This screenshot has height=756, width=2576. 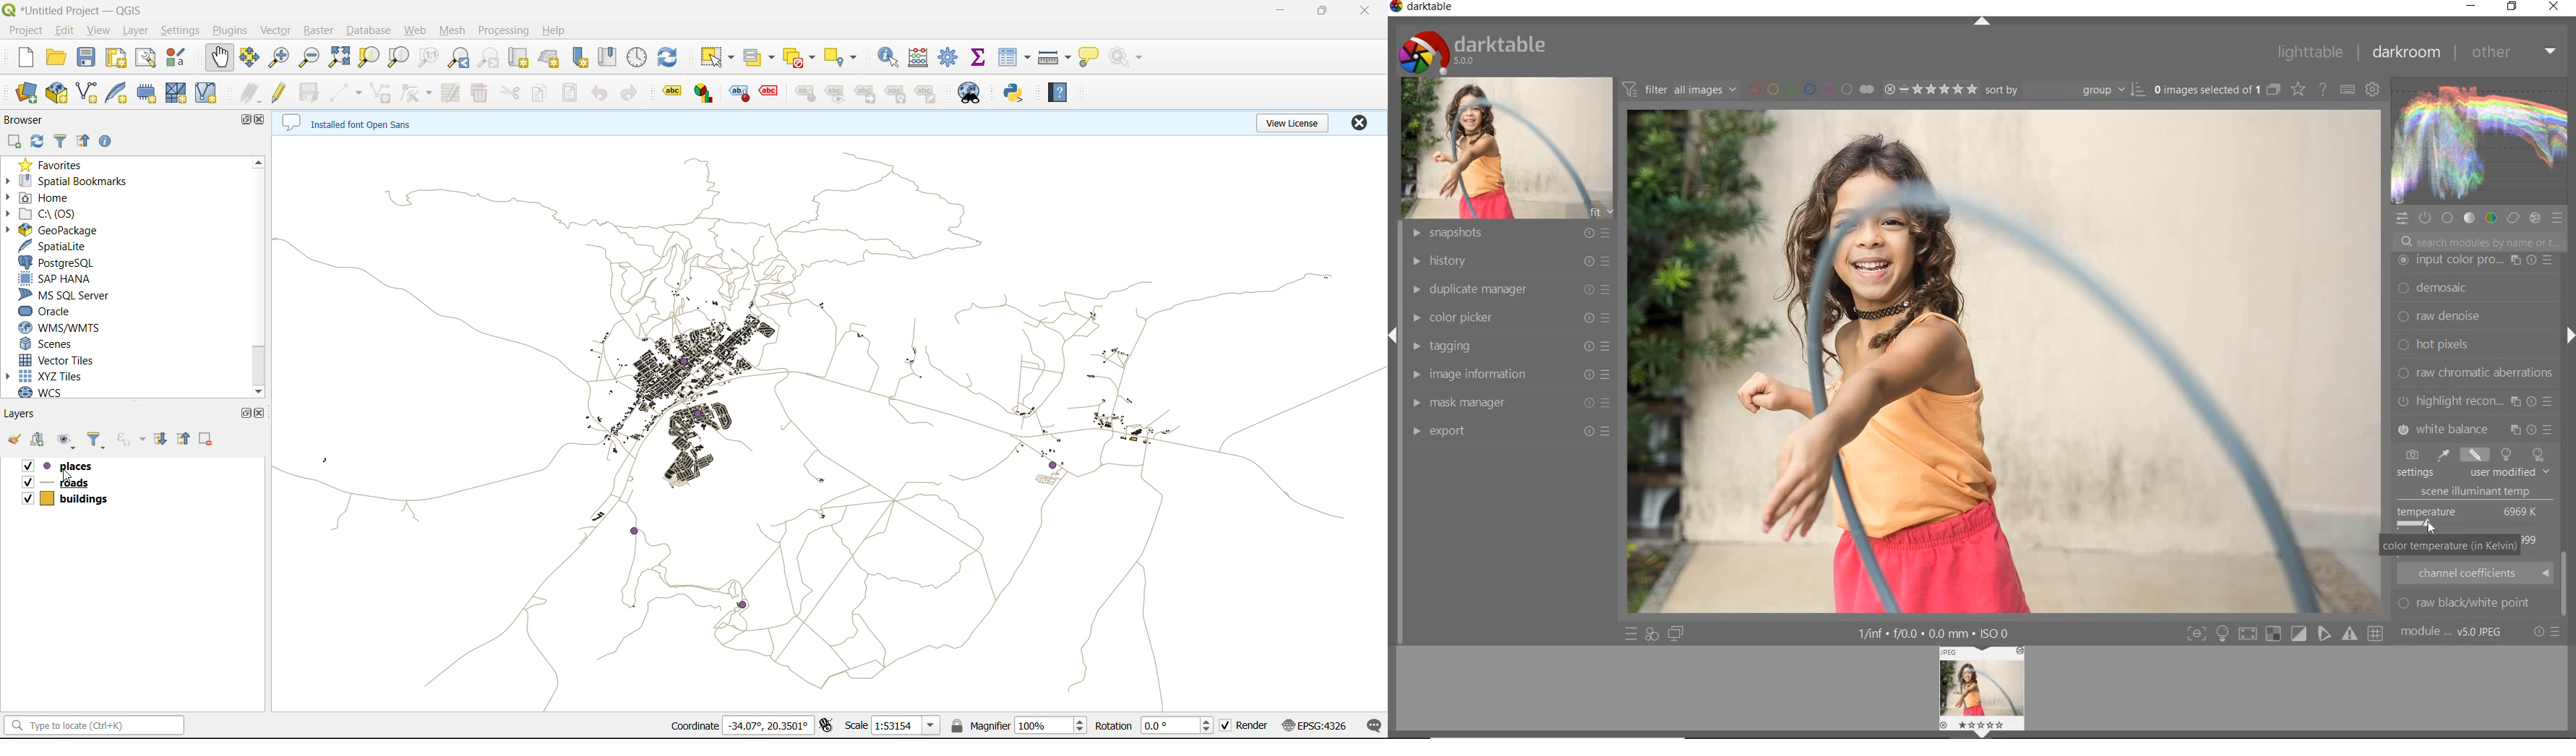 I want to click on scenes, so click(x=73, y=345).